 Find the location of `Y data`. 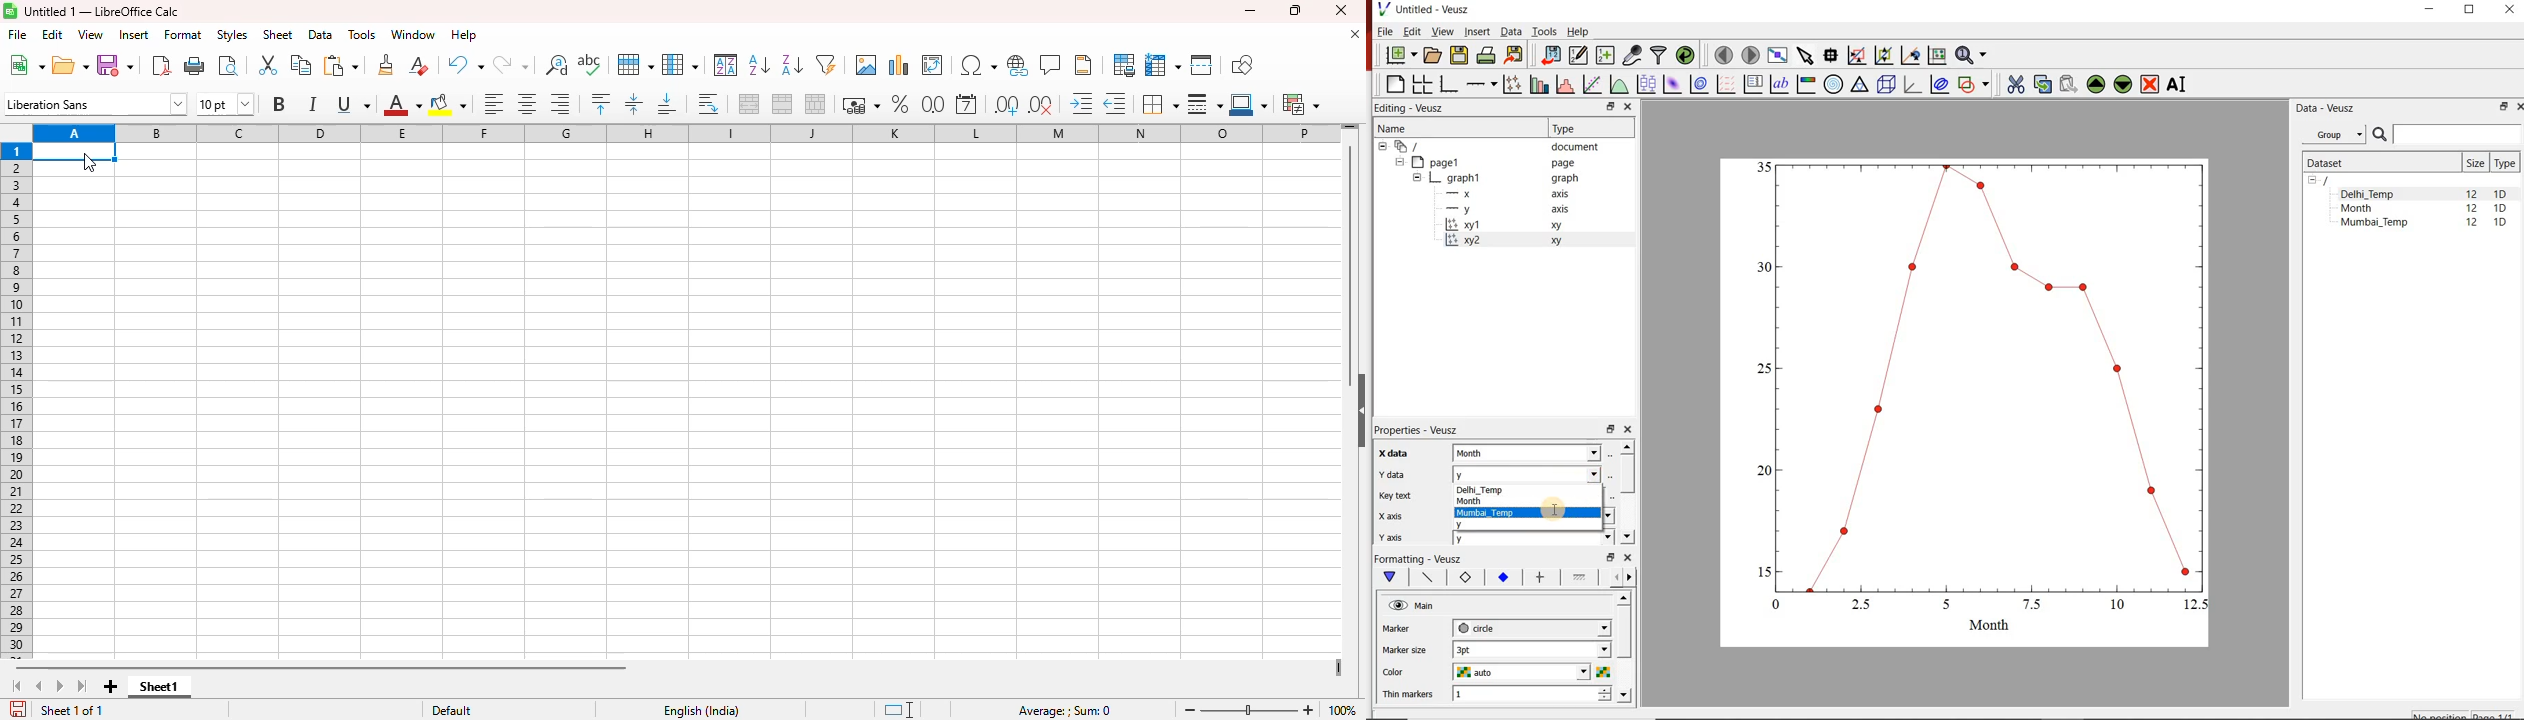

Y data is located at coordinates (1390, 474).